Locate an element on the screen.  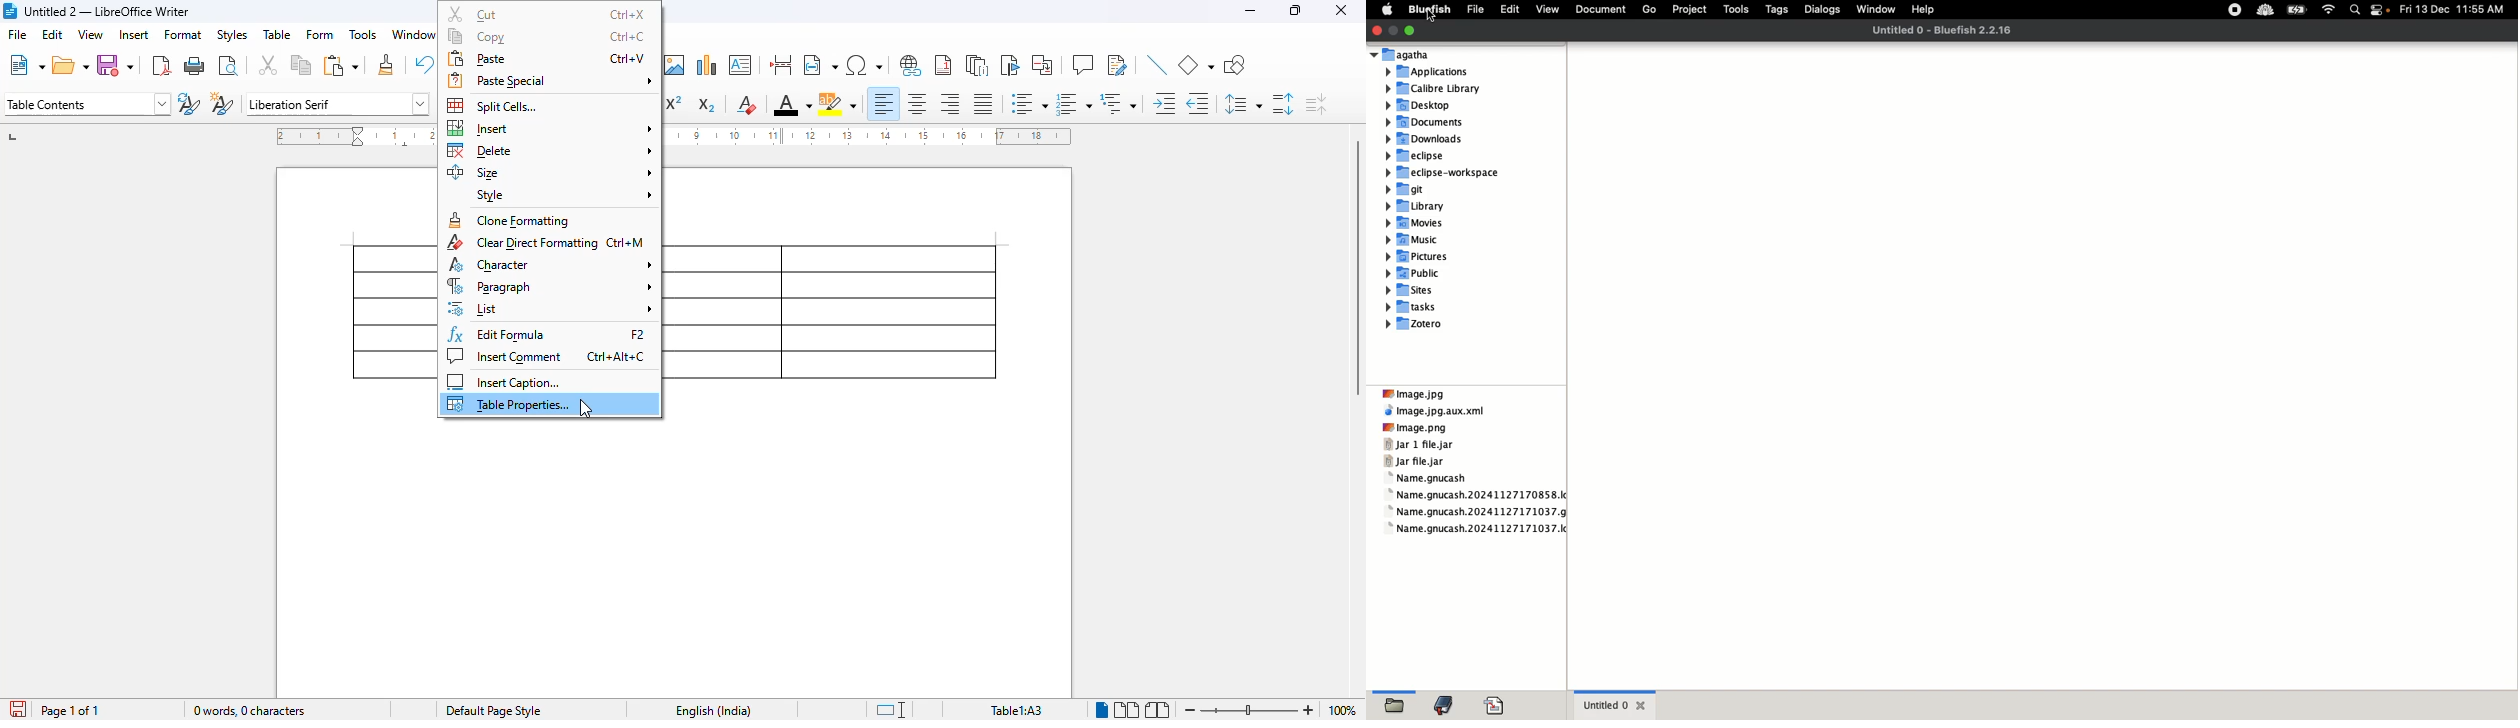
saved is located at coordinates (1498, 699).